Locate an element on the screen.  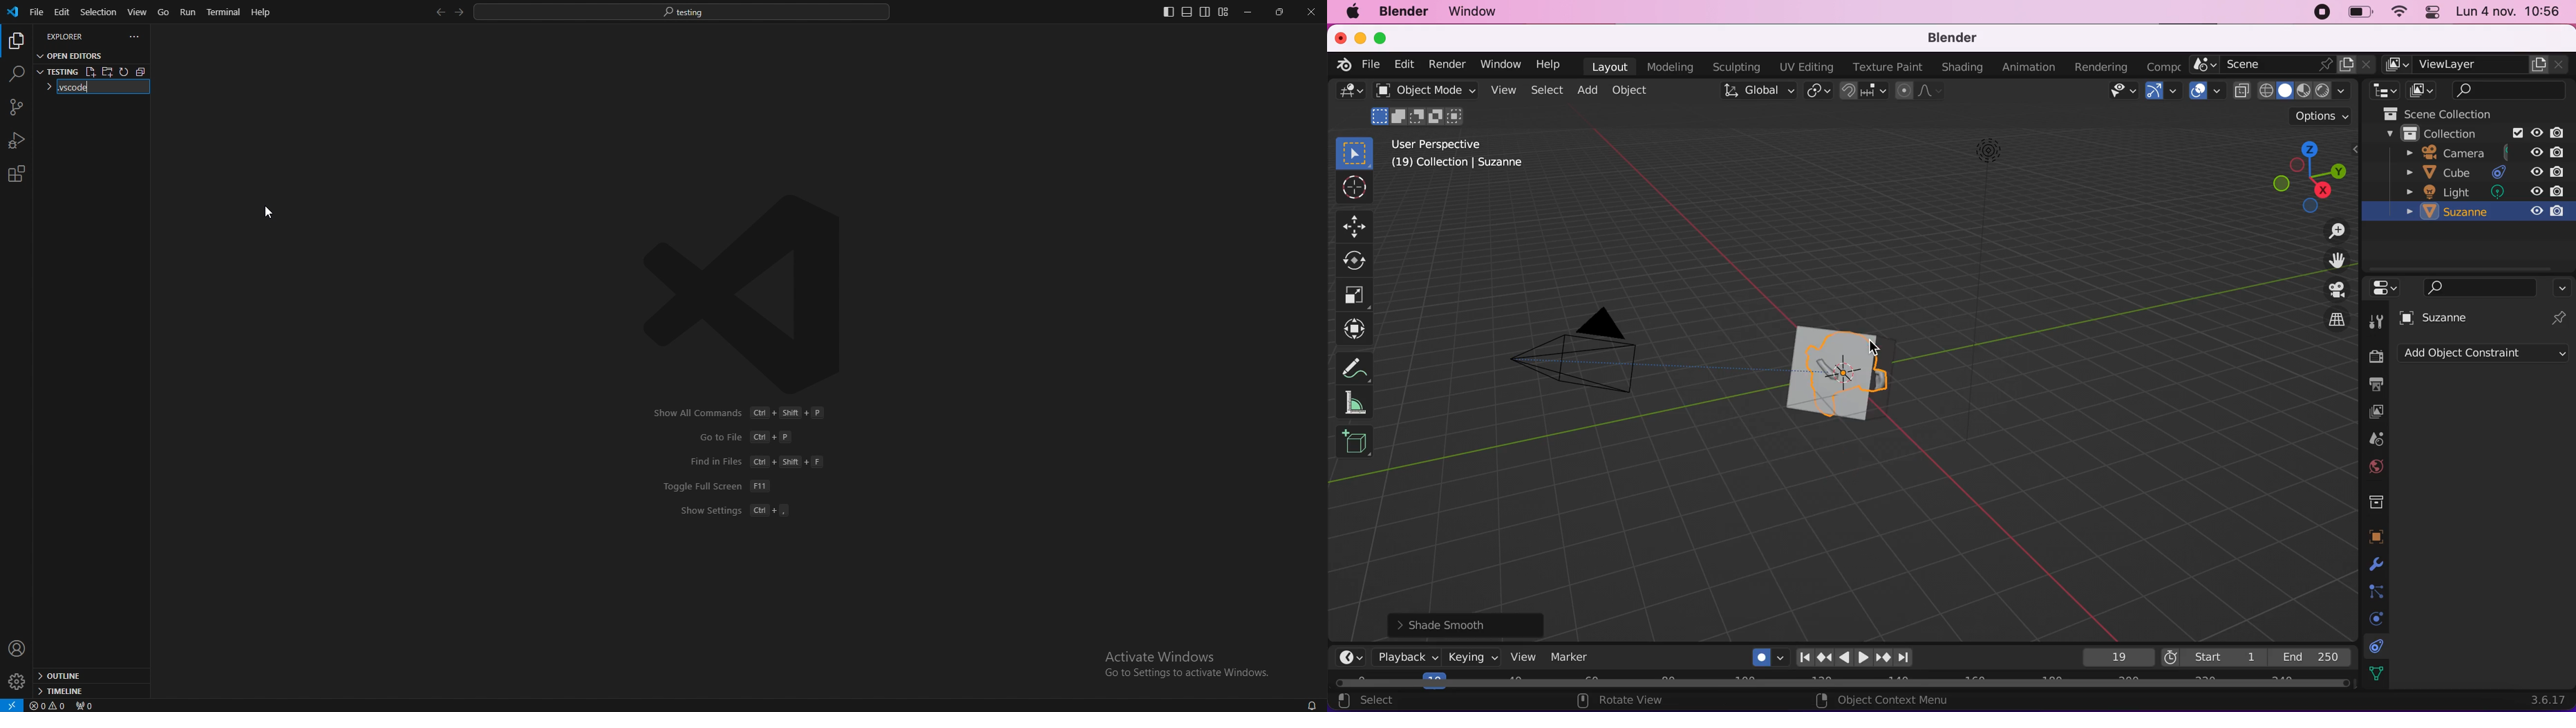
wireframe display is located at coordinates (2267, 92).